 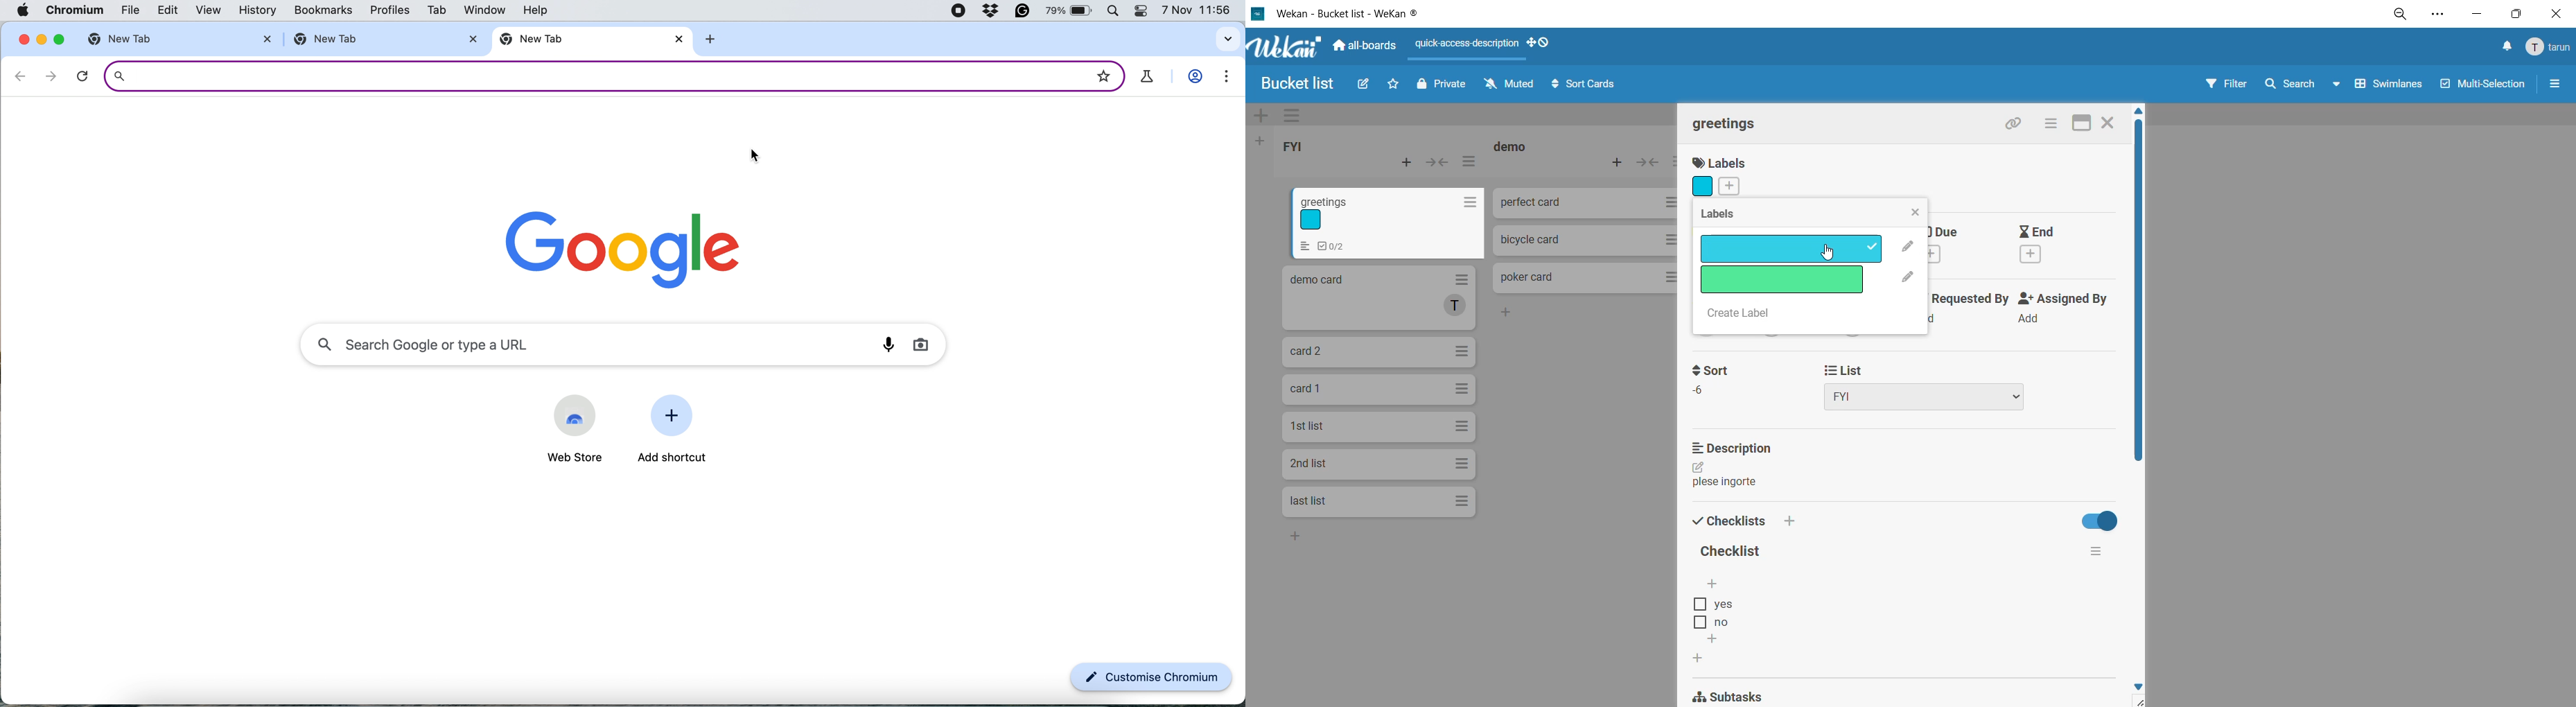 I want to click on zoom, so click(x=2399, y=15).